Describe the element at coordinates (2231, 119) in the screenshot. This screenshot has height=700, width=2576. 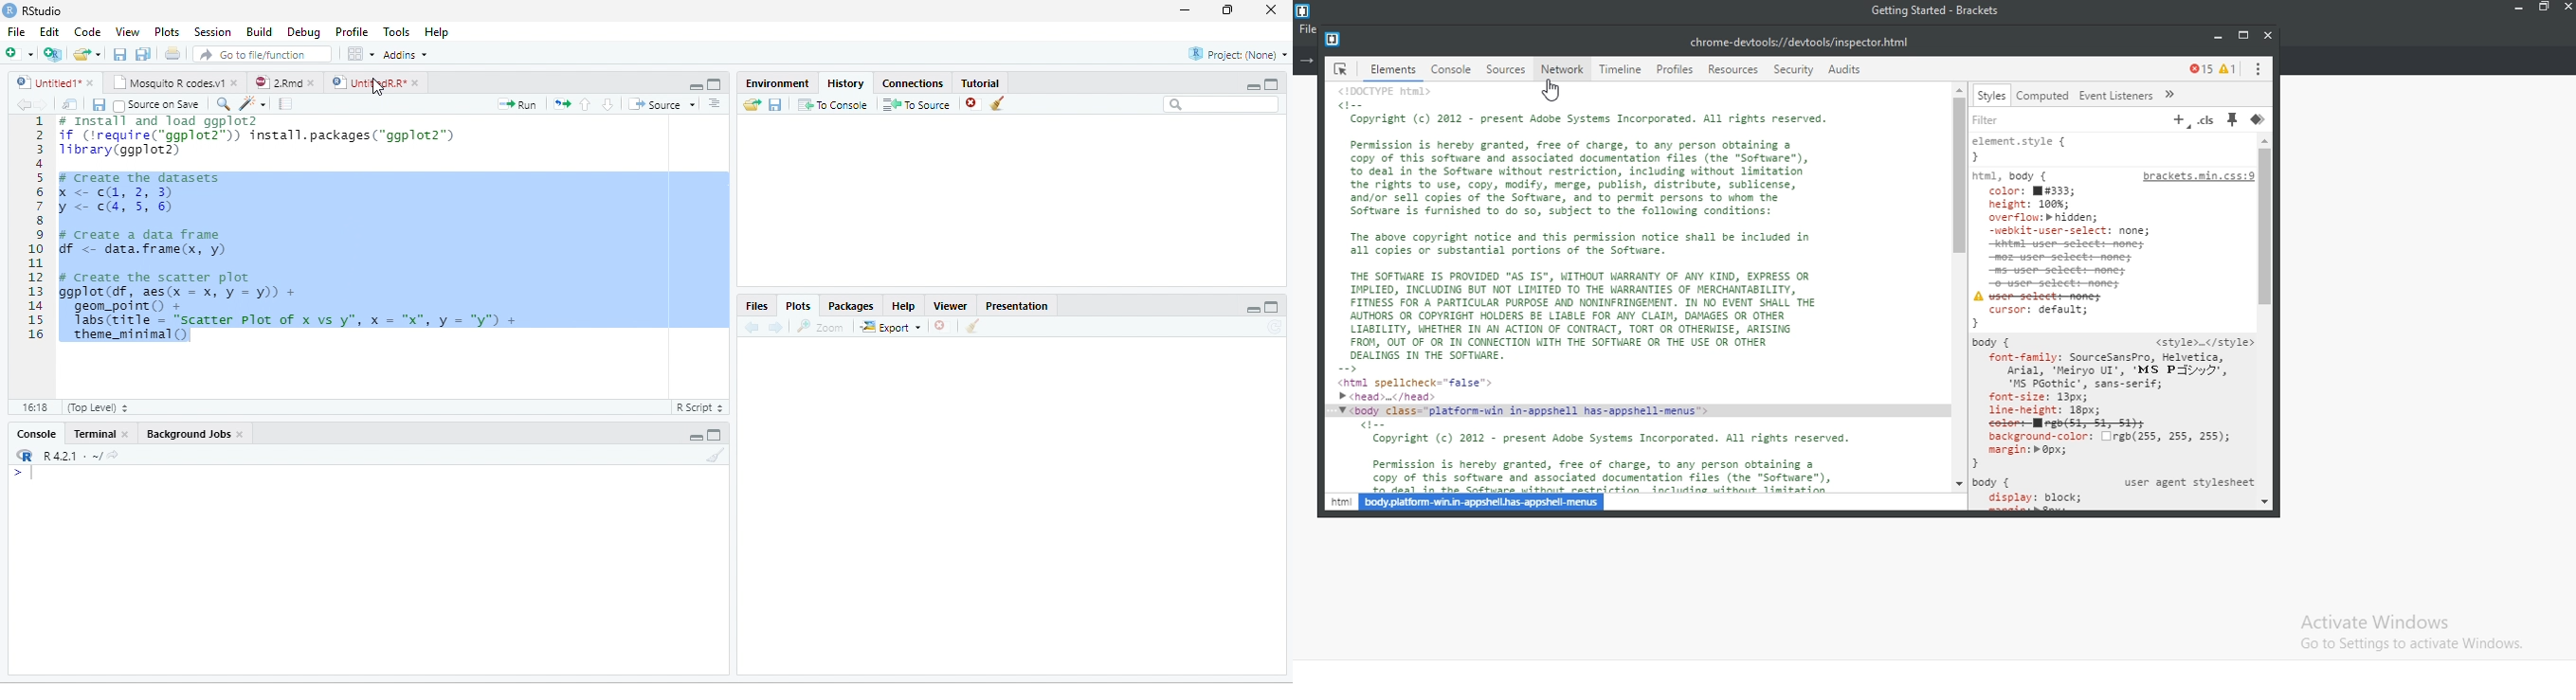
I see `pin` at that location.